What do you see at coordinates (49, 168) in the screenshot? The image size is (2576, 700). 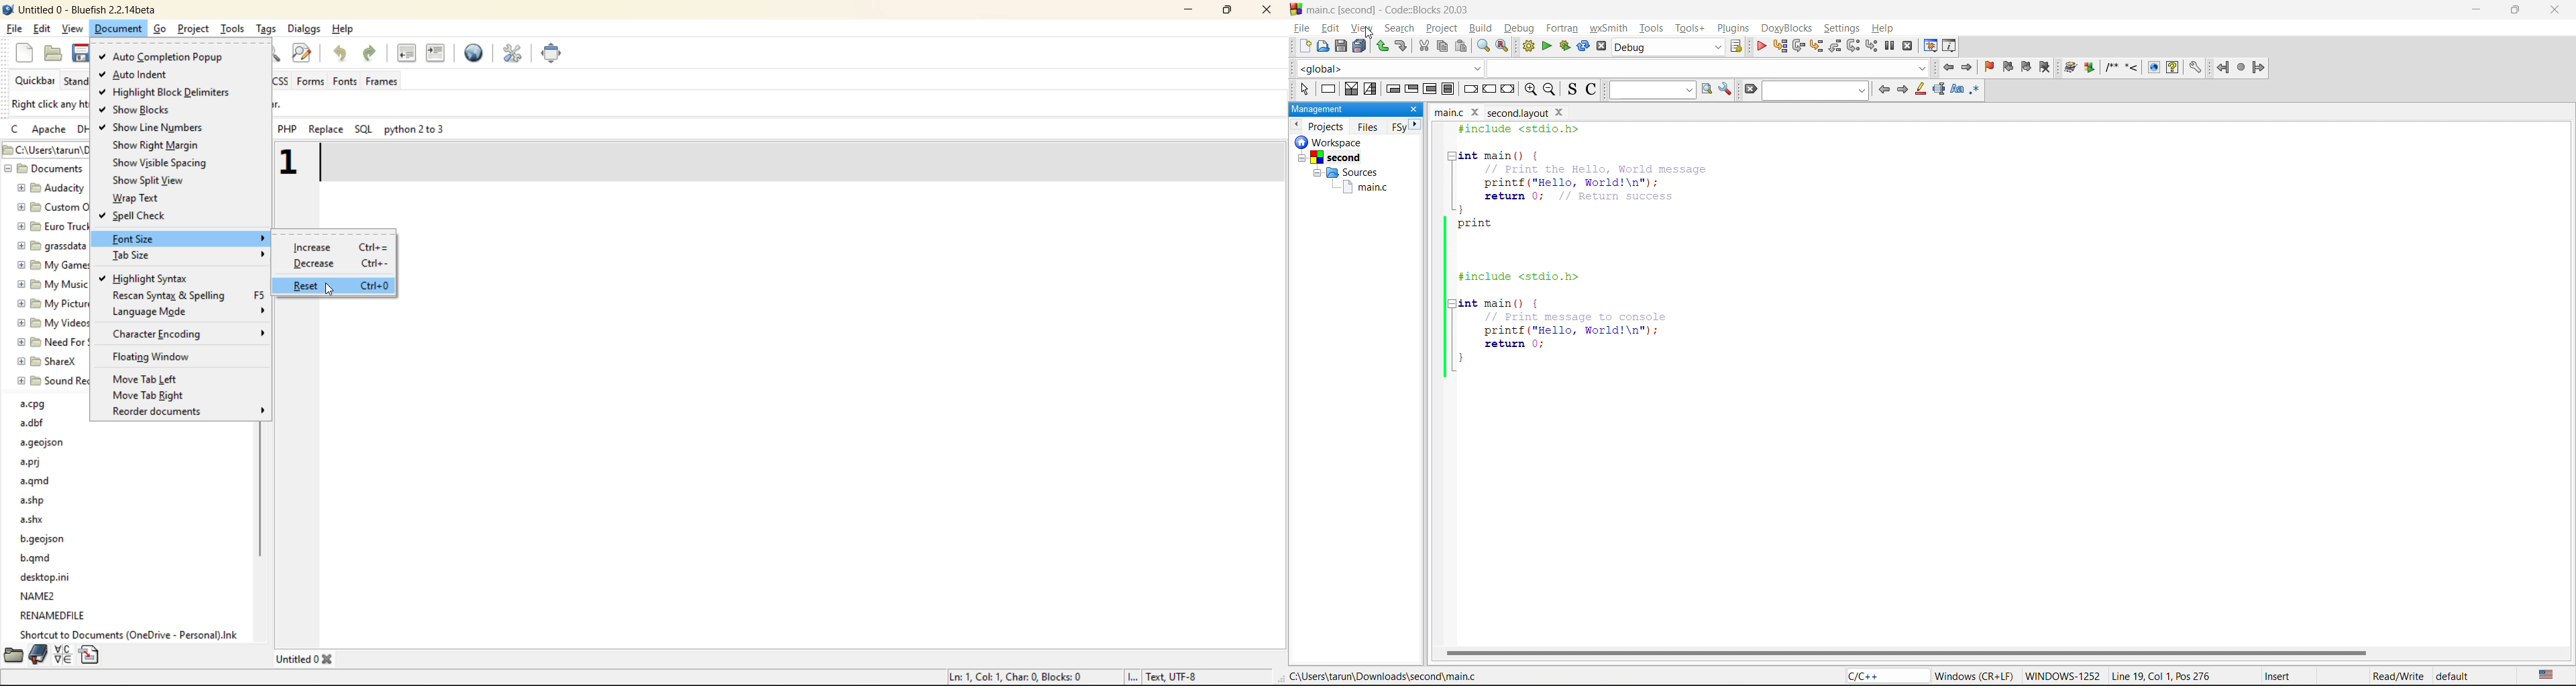 I see `Documents` at bounding box center [49, 168].